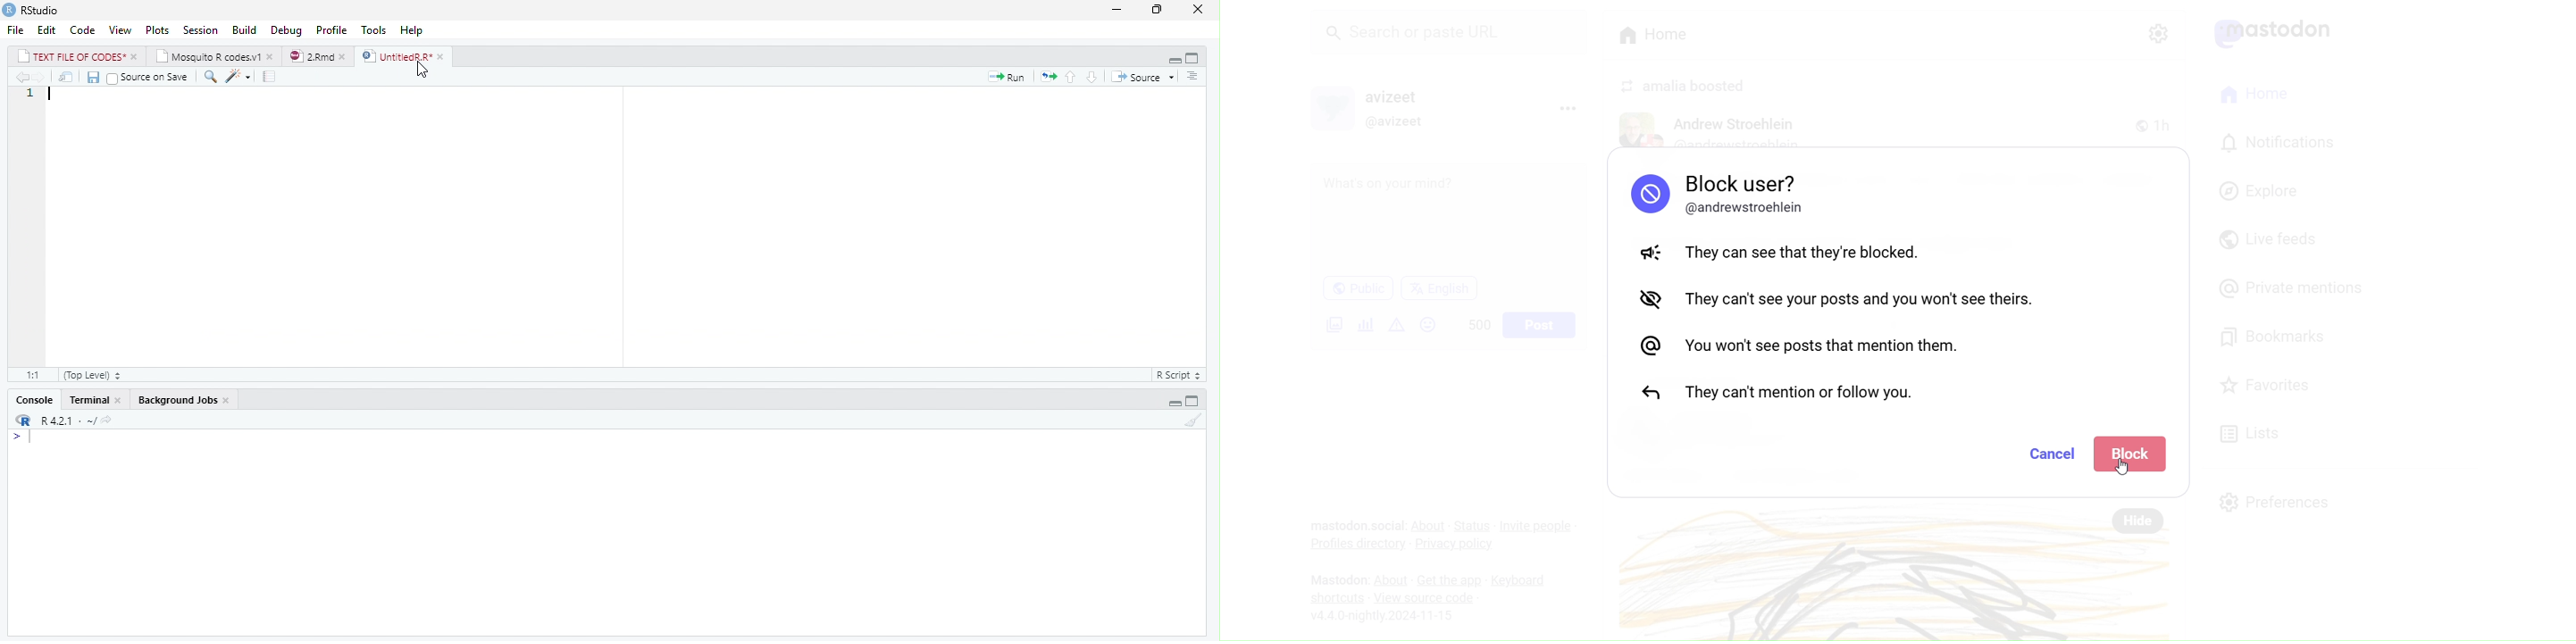  Describe the element at coordinates (136, 57) in the screenshot. I see `close` at that location.